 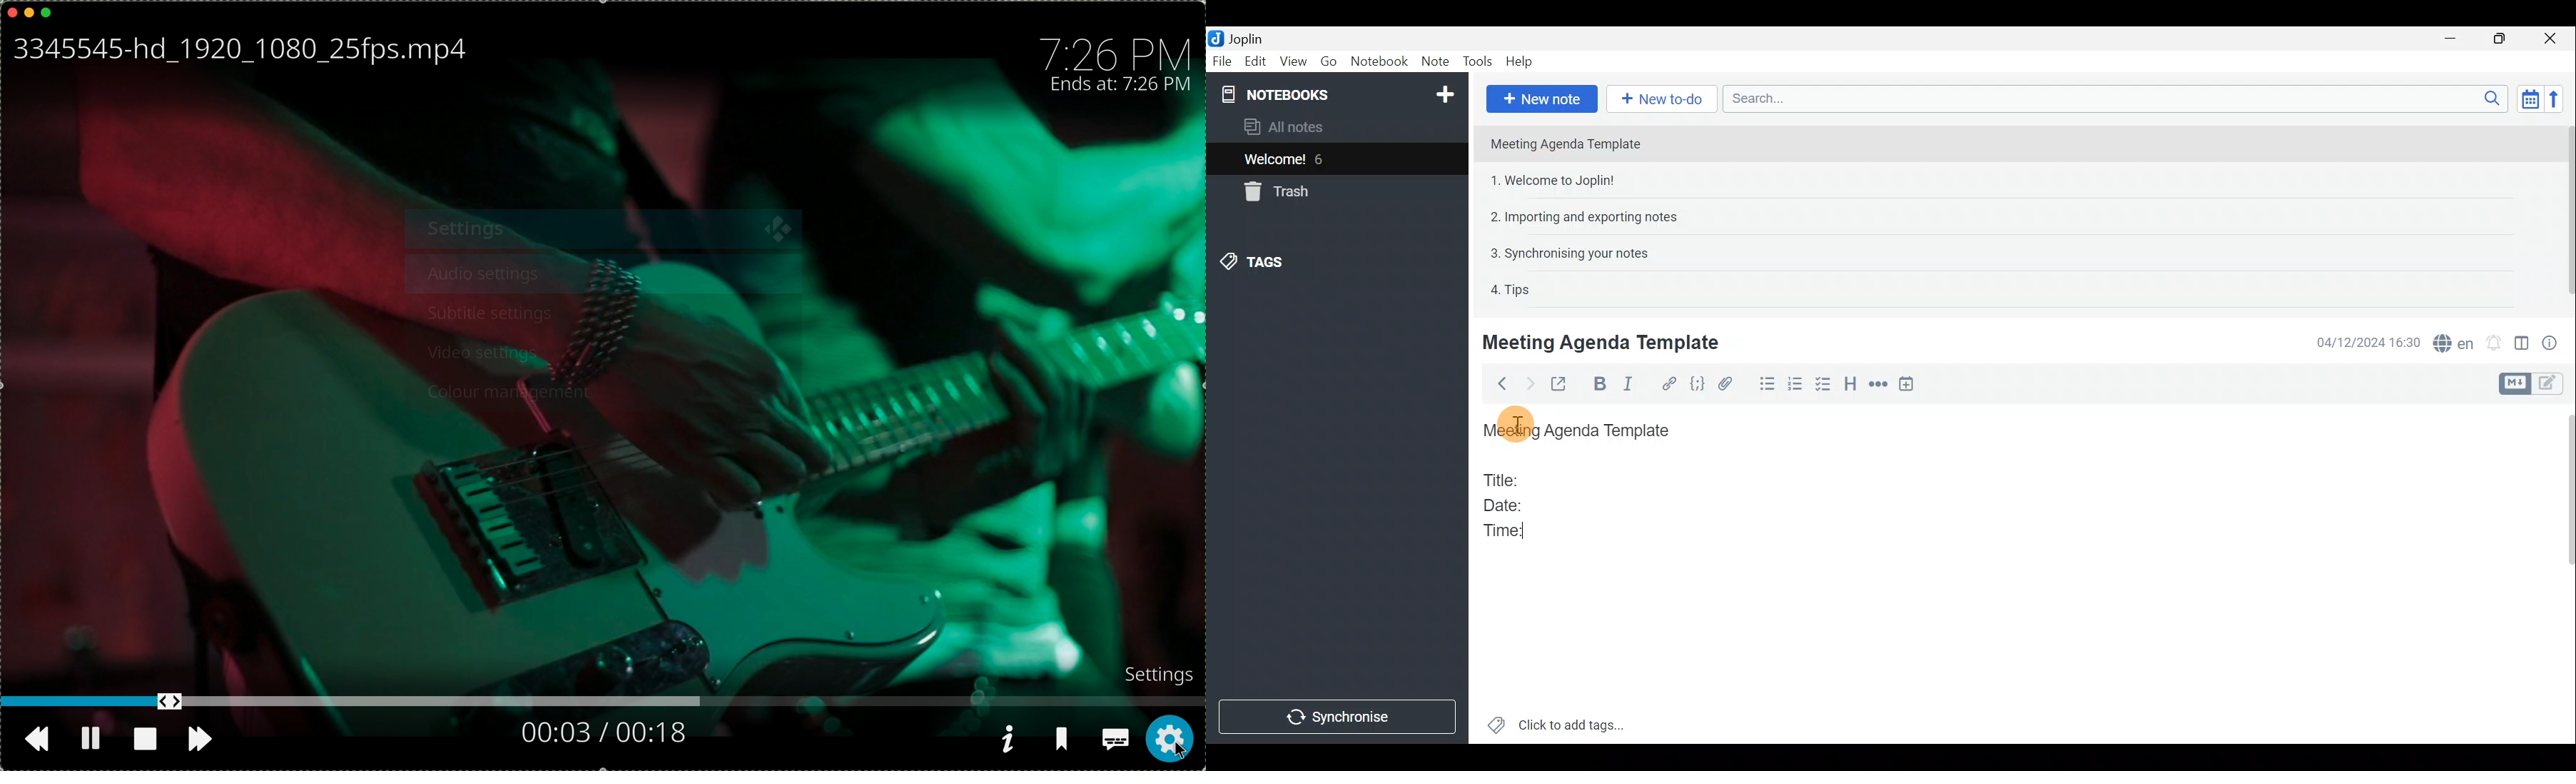 What do you see at coordinates (1337, 717) in the screenshot?
I see `Synchronise` at bounding box center [1337, 717].